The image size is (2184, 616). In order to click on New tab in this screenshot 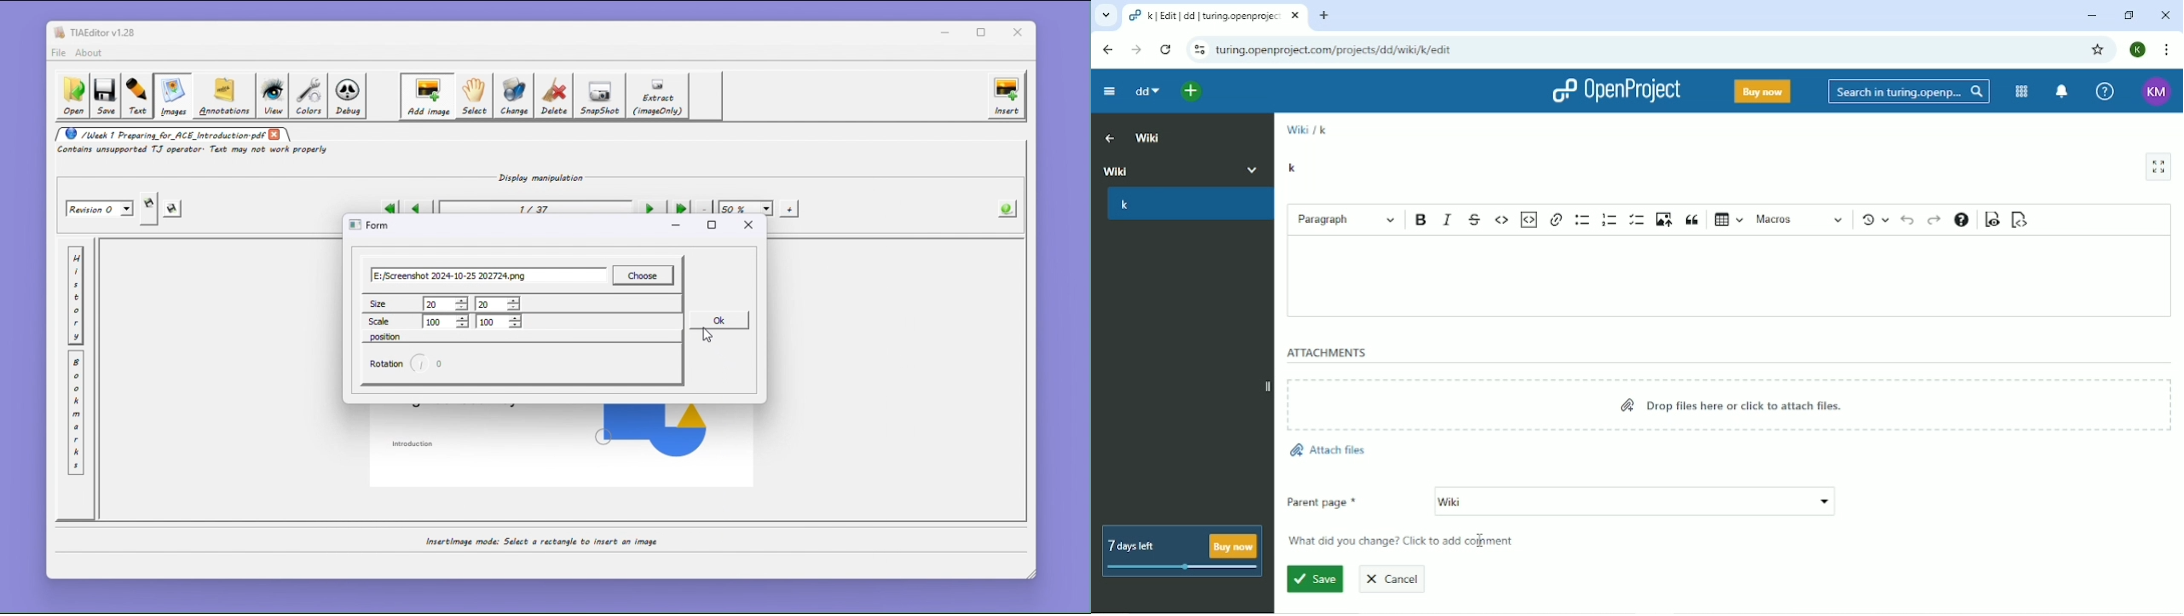, I will do `click(1326, 15)`.